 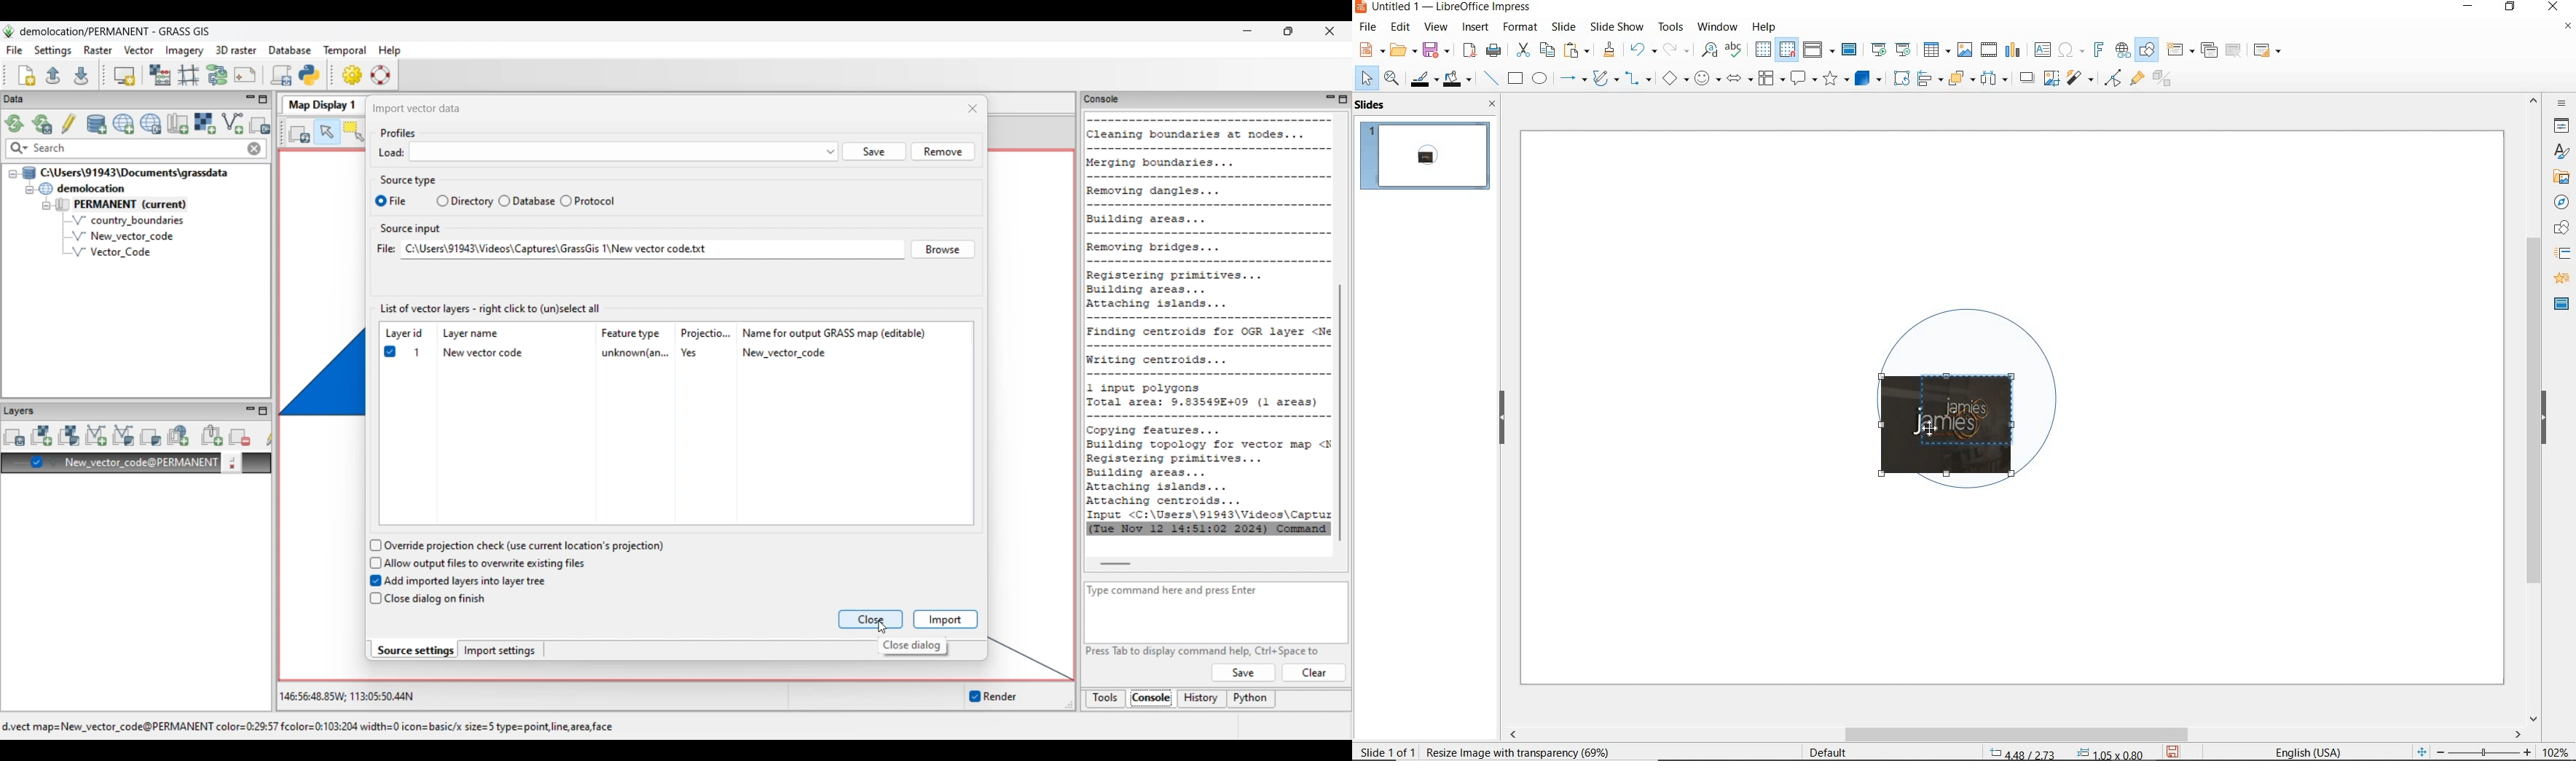 I want to click on delete slide, so click(x=2234, y=51).